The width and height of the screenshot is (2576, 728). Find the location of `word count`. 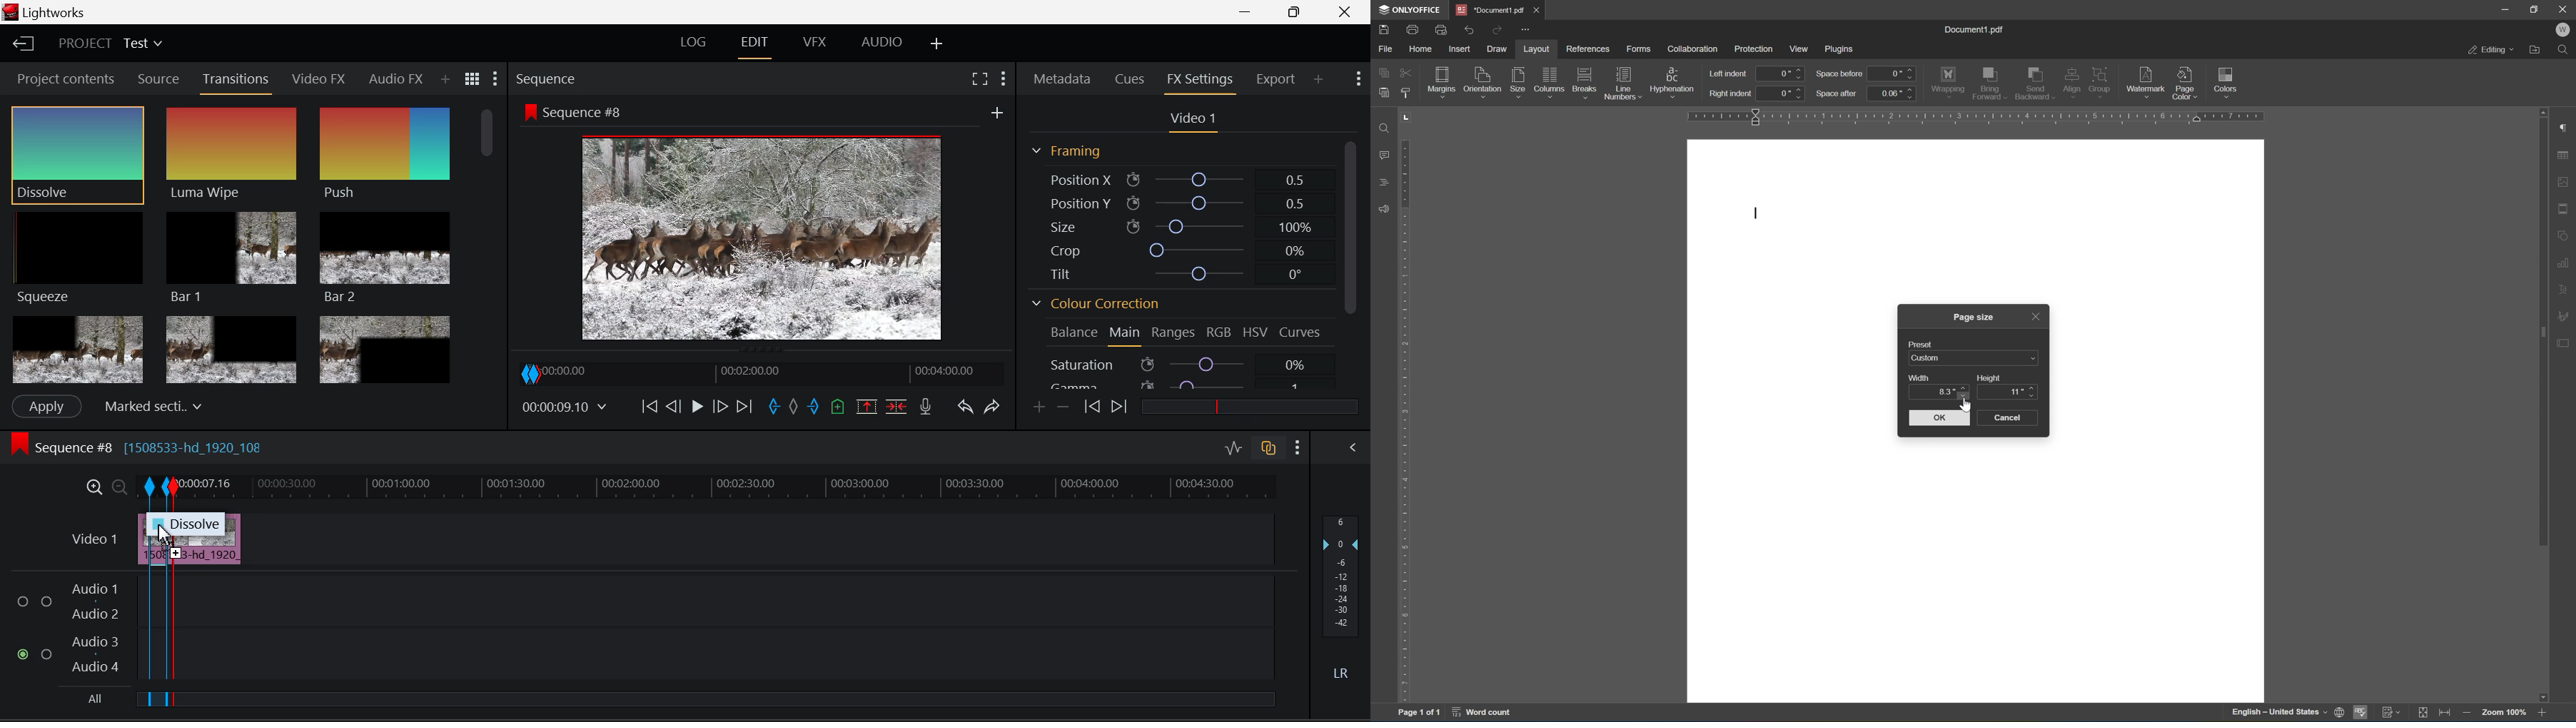

word count is located at coordinates (1479, 715).